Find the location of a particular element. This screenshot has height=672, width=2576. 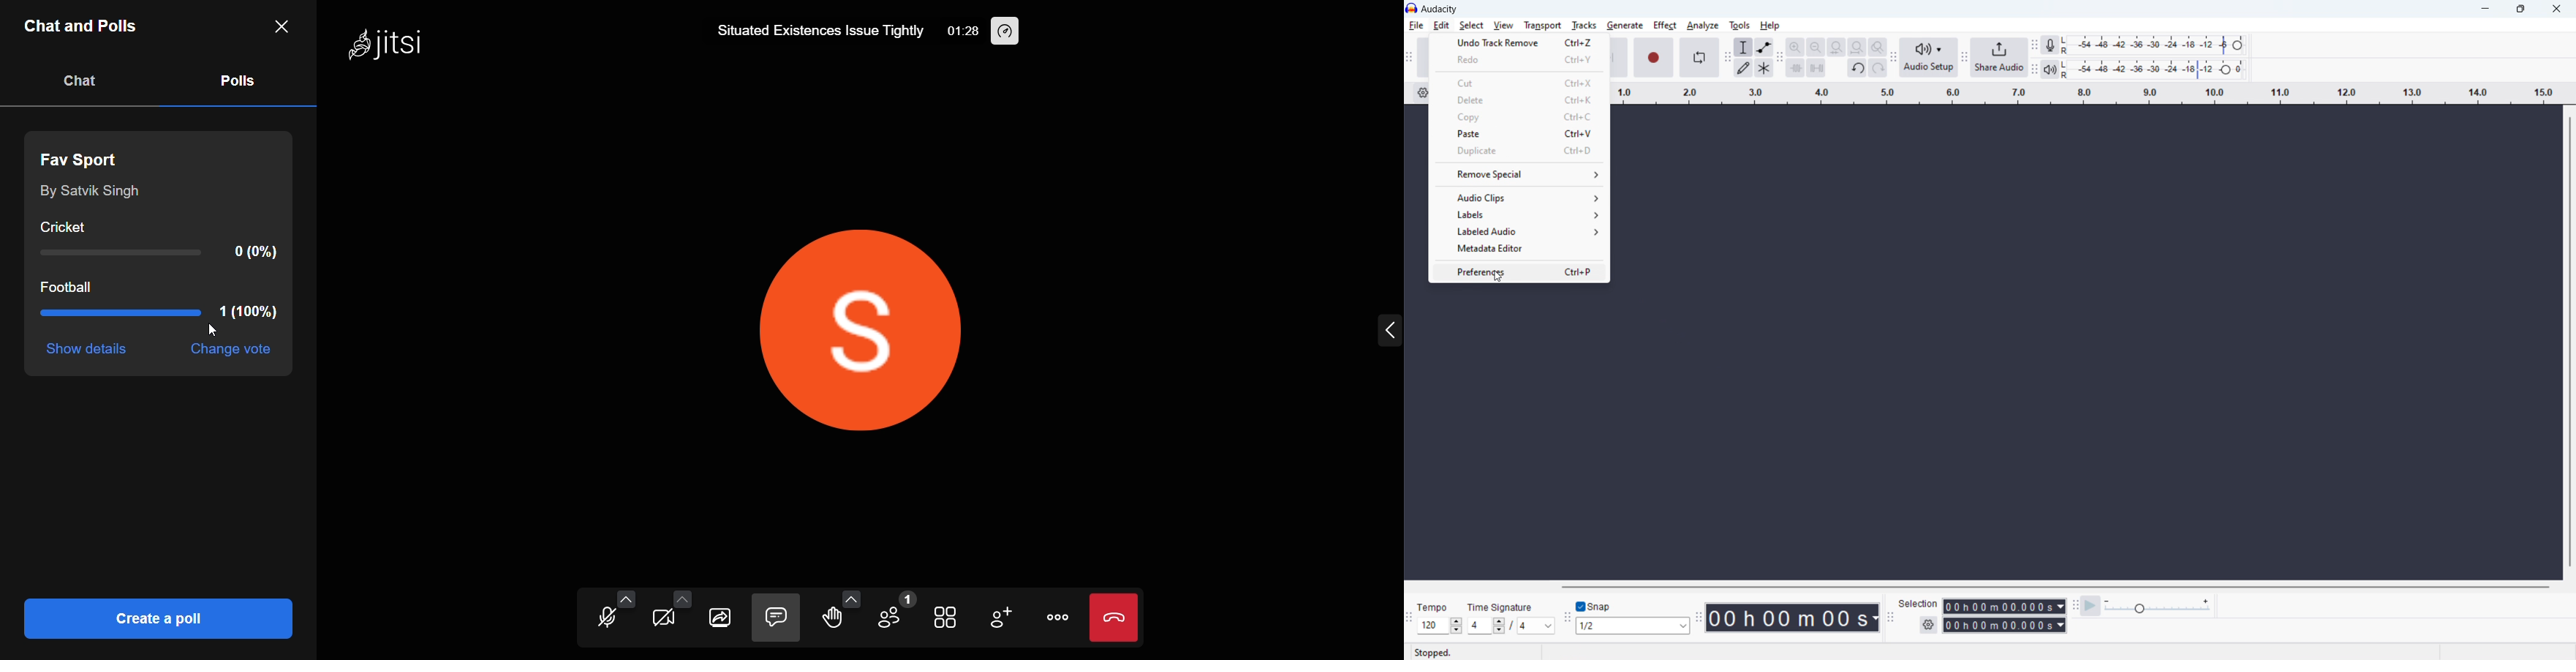

option 1 result is located at coordinates (162, 255).